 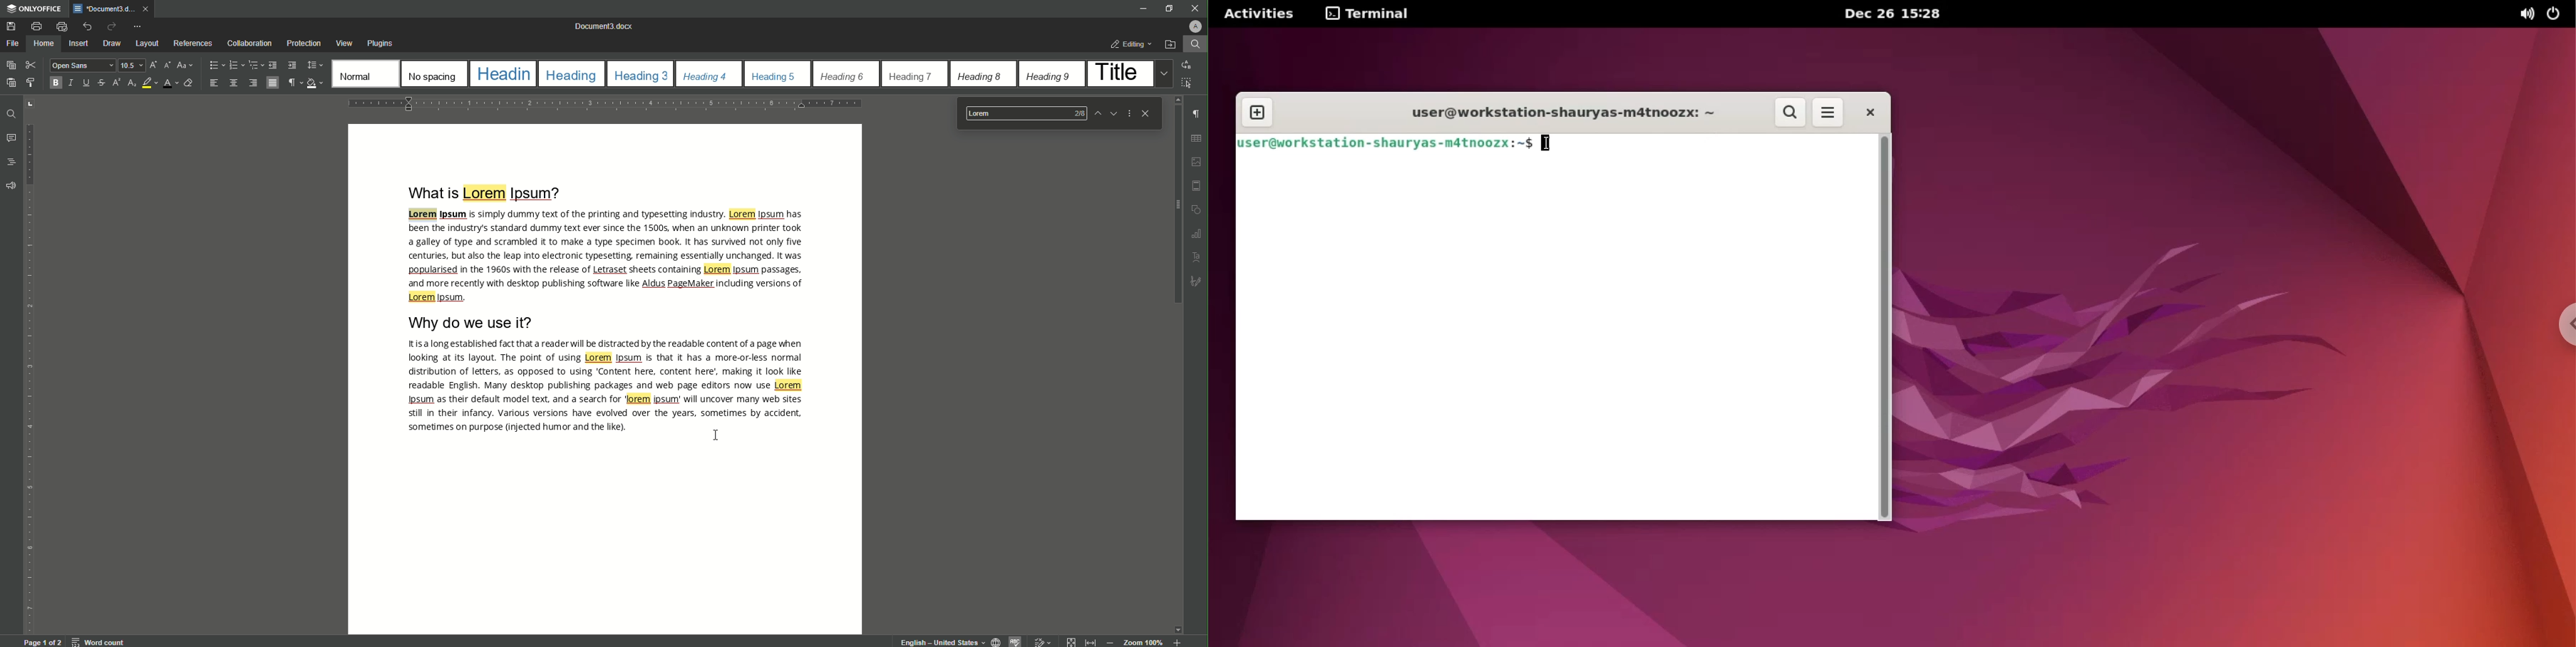 I want to click on edit, so click(x=1042, y=641).